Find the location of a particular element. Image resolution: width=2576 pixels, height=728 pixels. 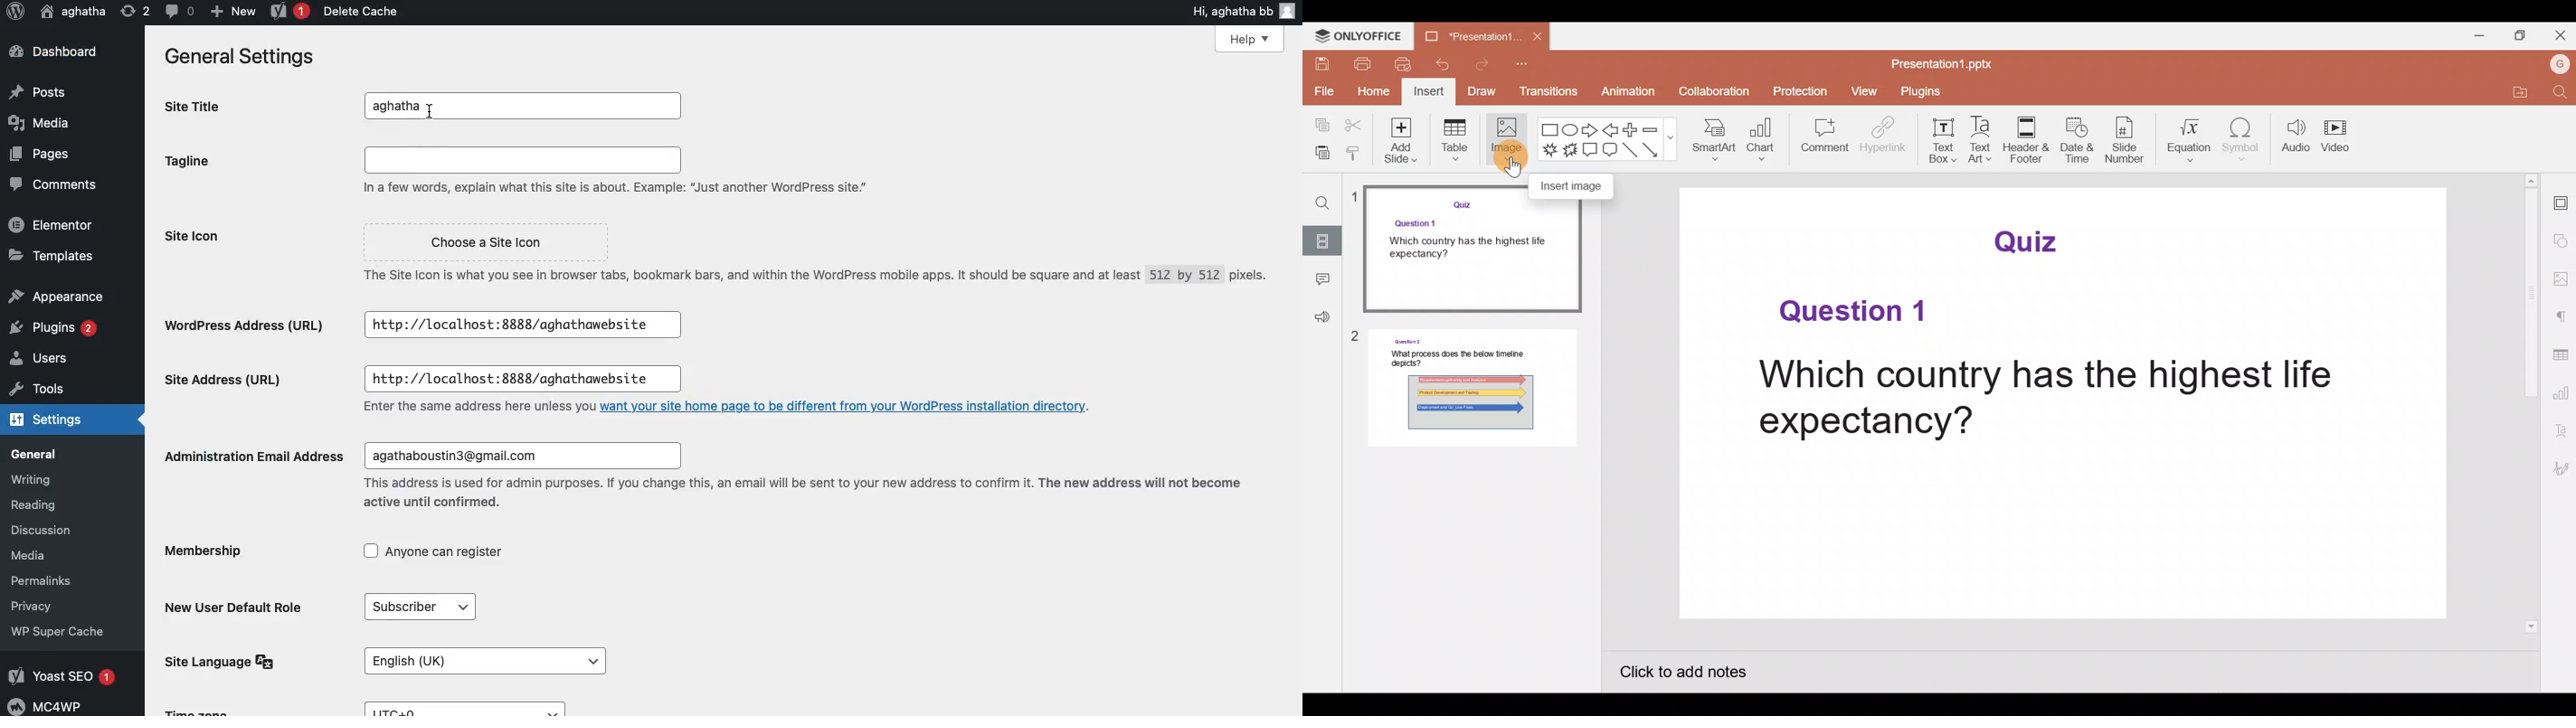

Comment is located at coordinates (176, 13).